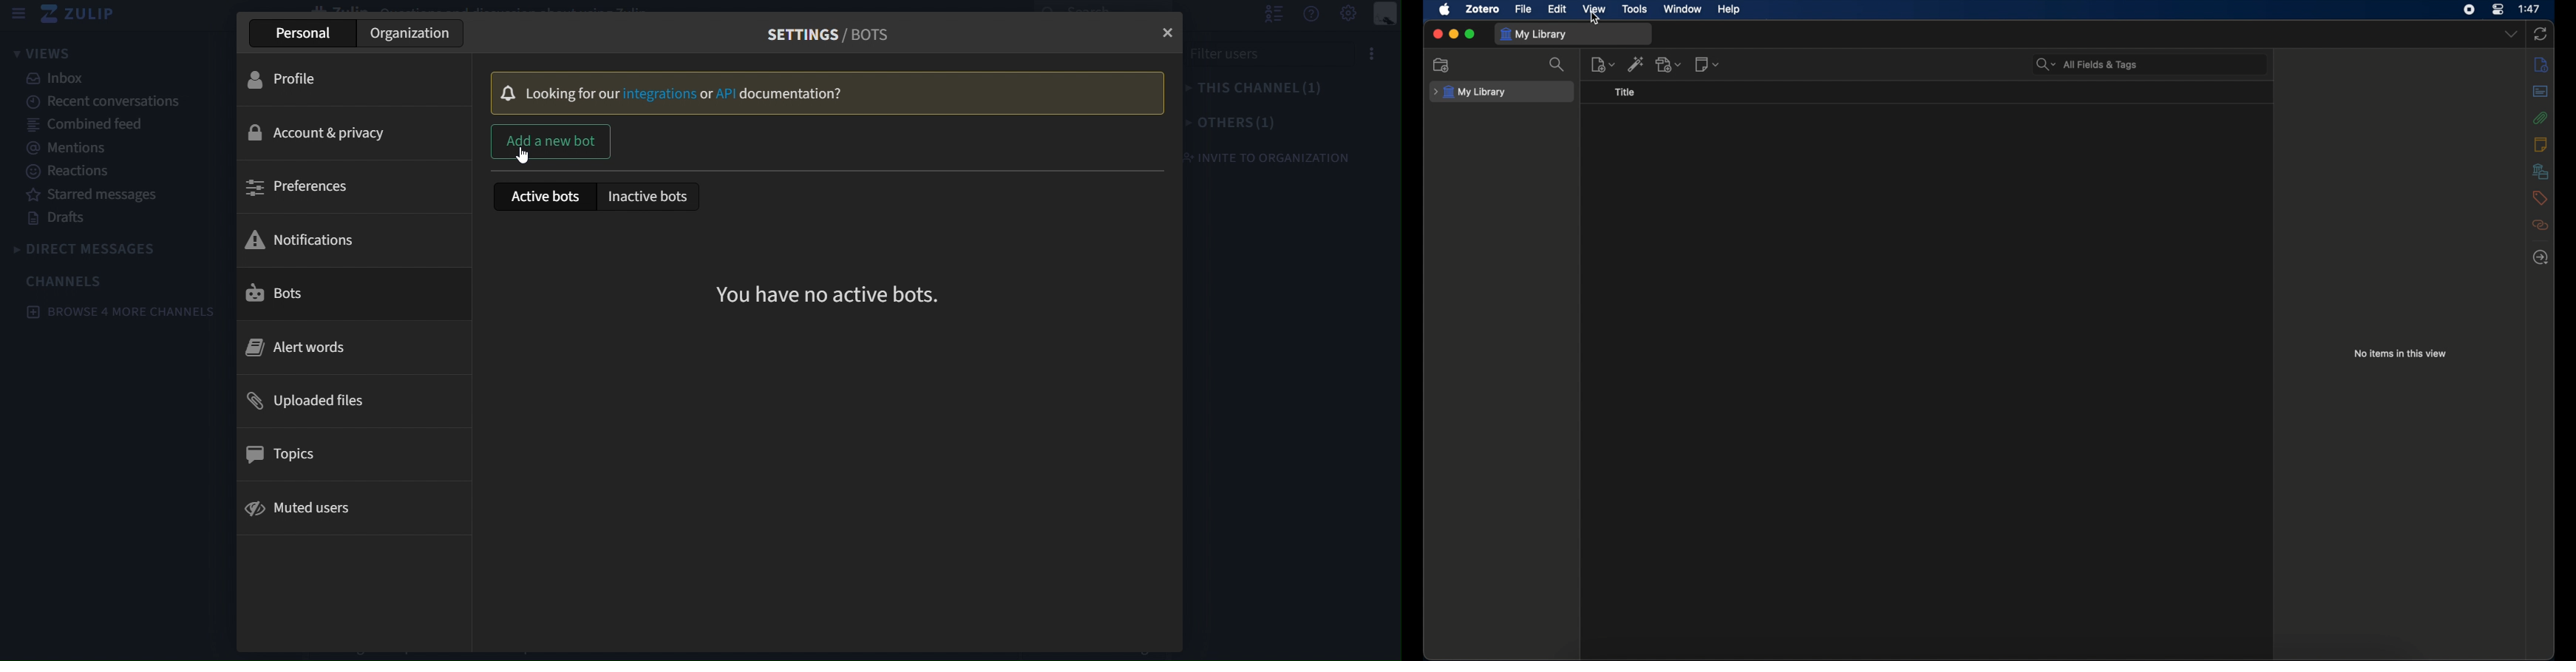 This screenshot has width=2576, height=672. What do you see at coordinates (574, 94) in the screenshot?
I see `Looking for our` at bounding box center [574, 94].